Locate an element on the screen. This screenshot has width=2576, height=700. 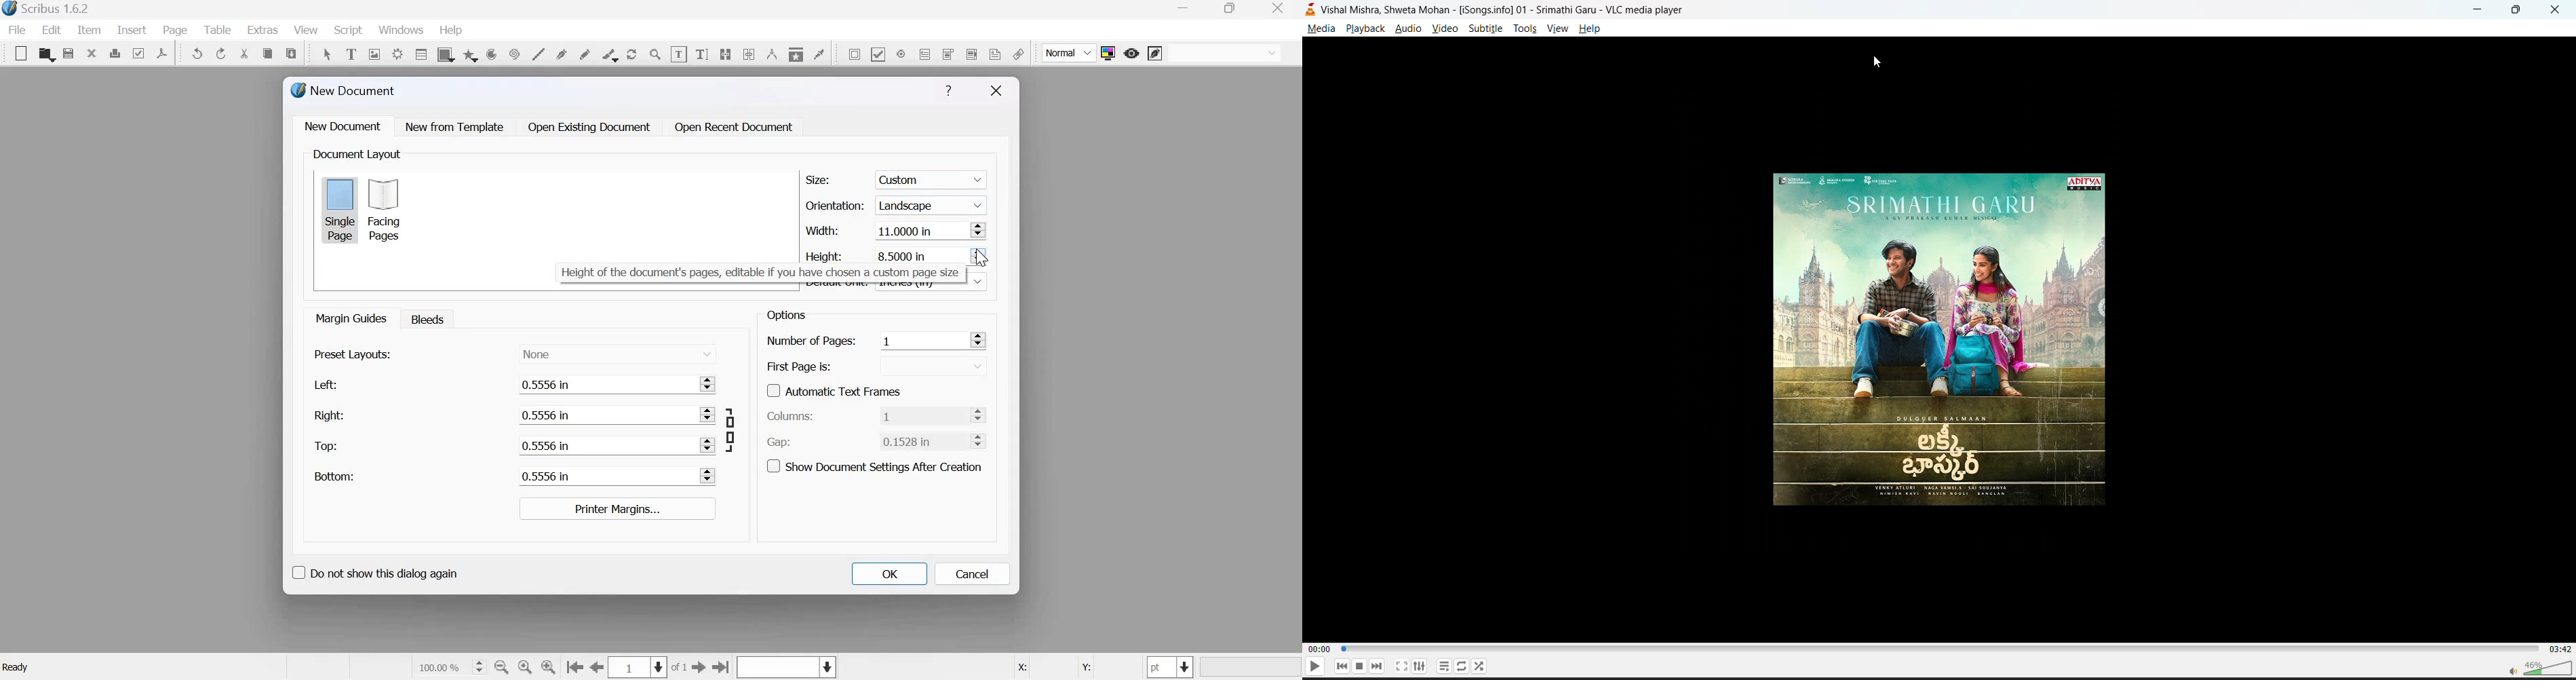
Eye dropper is located at coordinates (819, 52).